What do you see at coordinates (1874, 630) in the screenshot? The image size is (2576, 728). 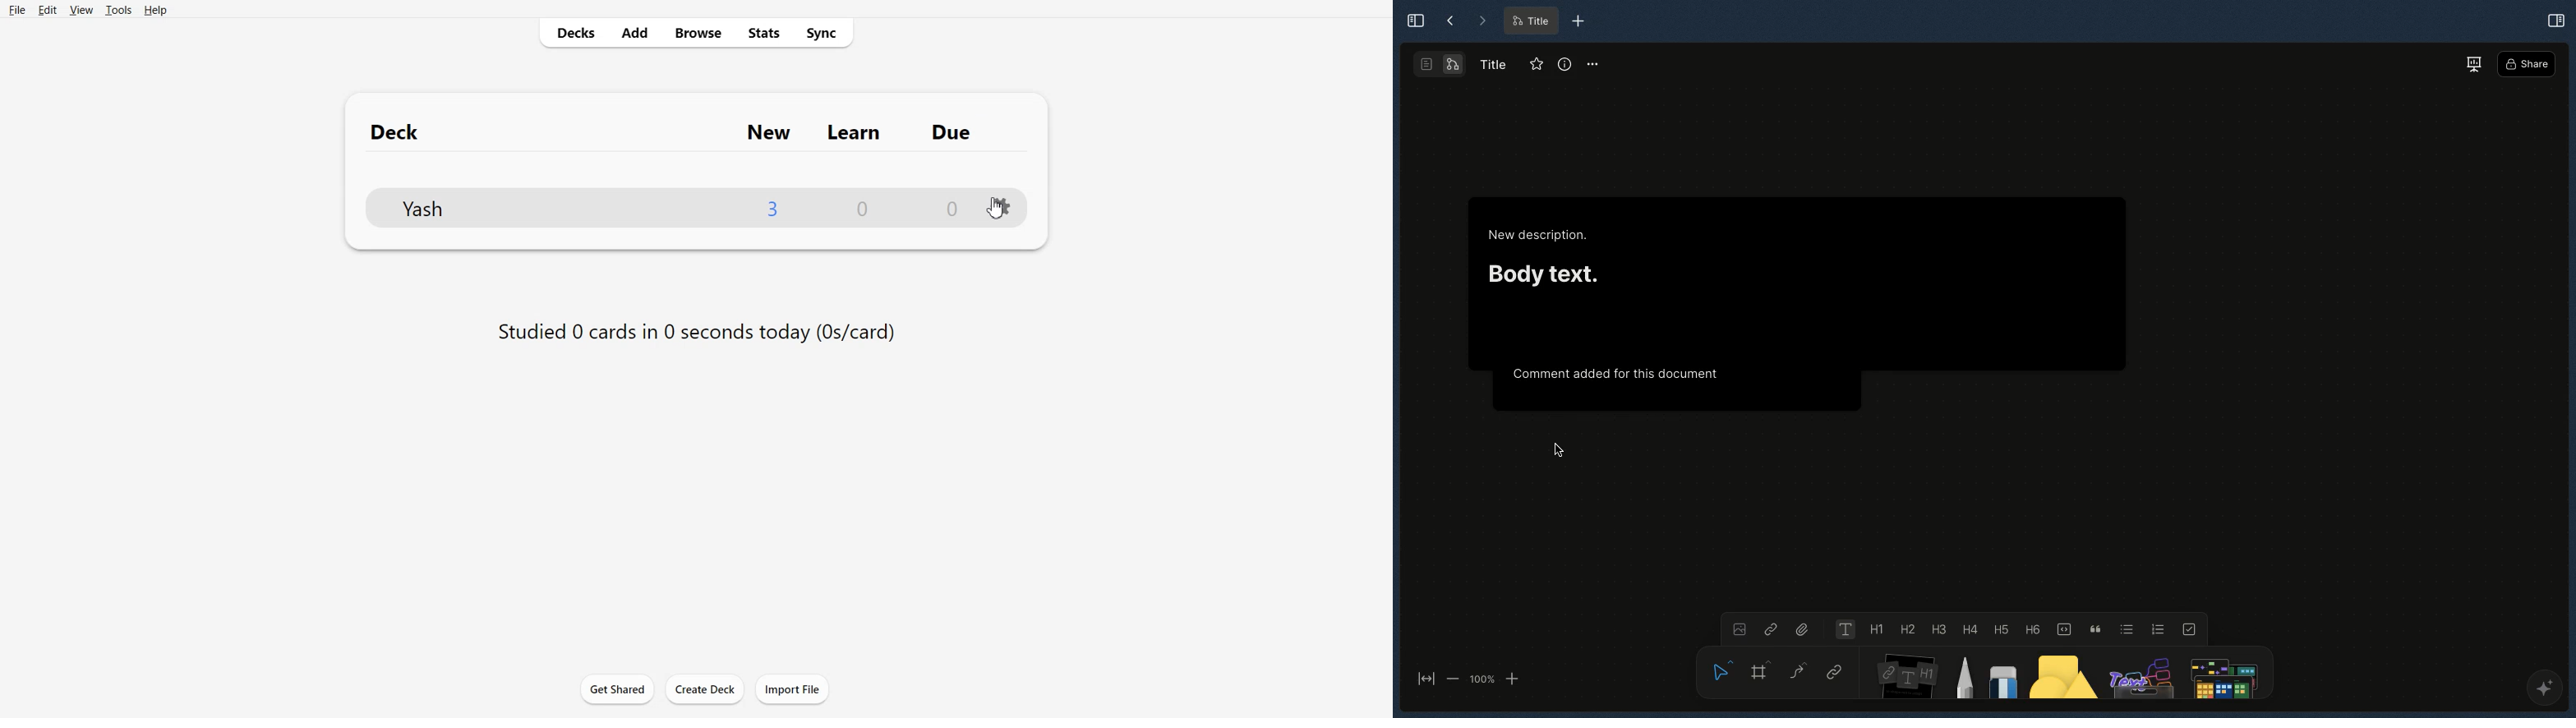 I see `Heading 1` at bounding box center [1874, 630].